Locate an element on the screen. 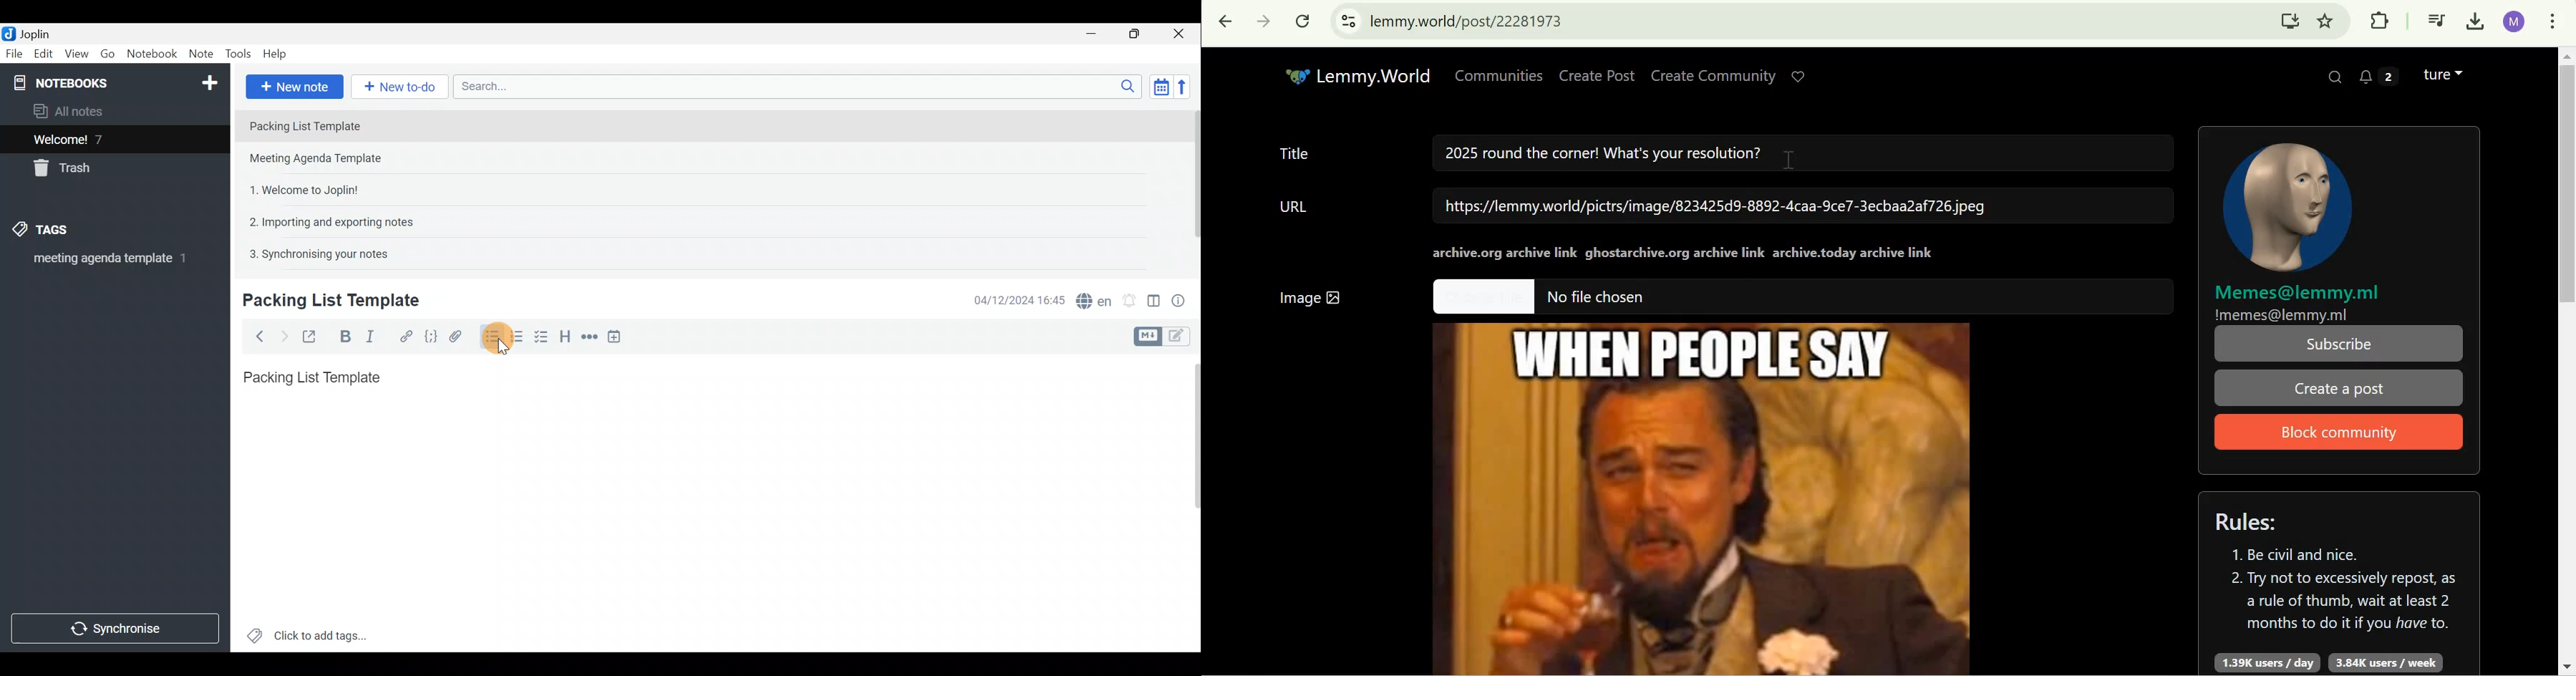 This screenshot has height=700, width=2576. Date & time is located at coordinates (1019, 299).